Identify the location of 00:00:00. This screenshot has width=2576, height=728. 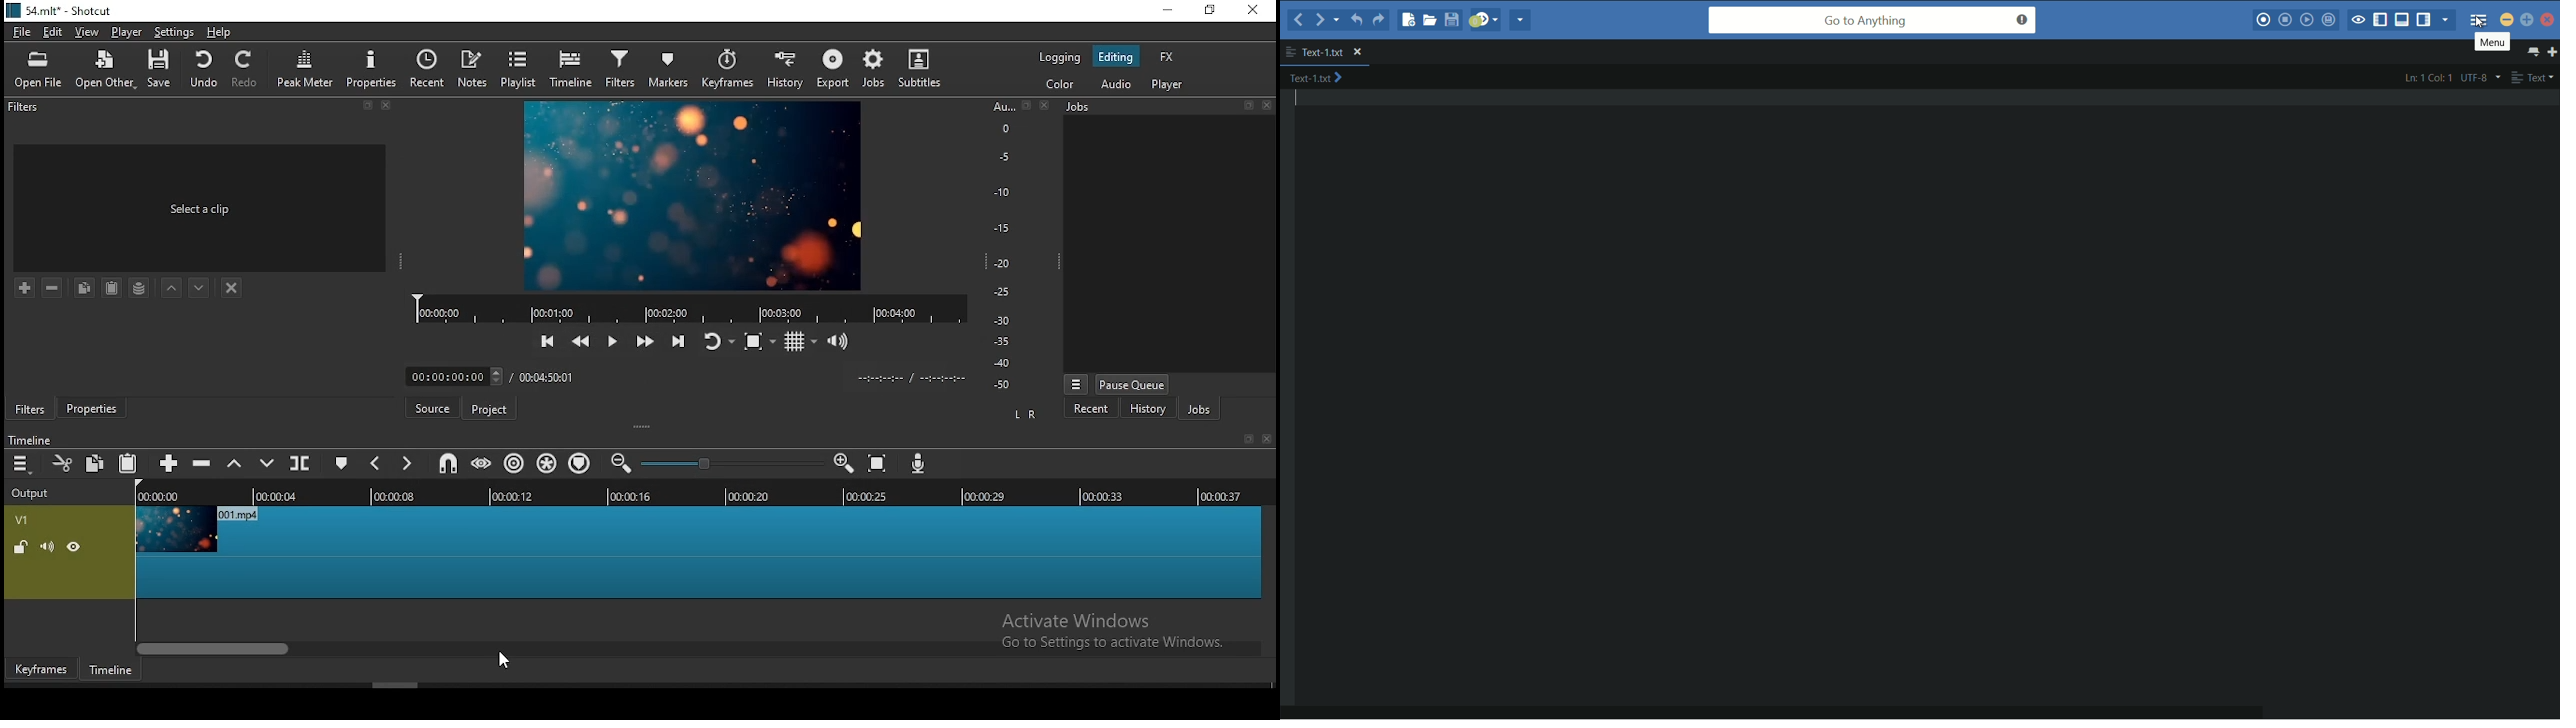
(155, 496).